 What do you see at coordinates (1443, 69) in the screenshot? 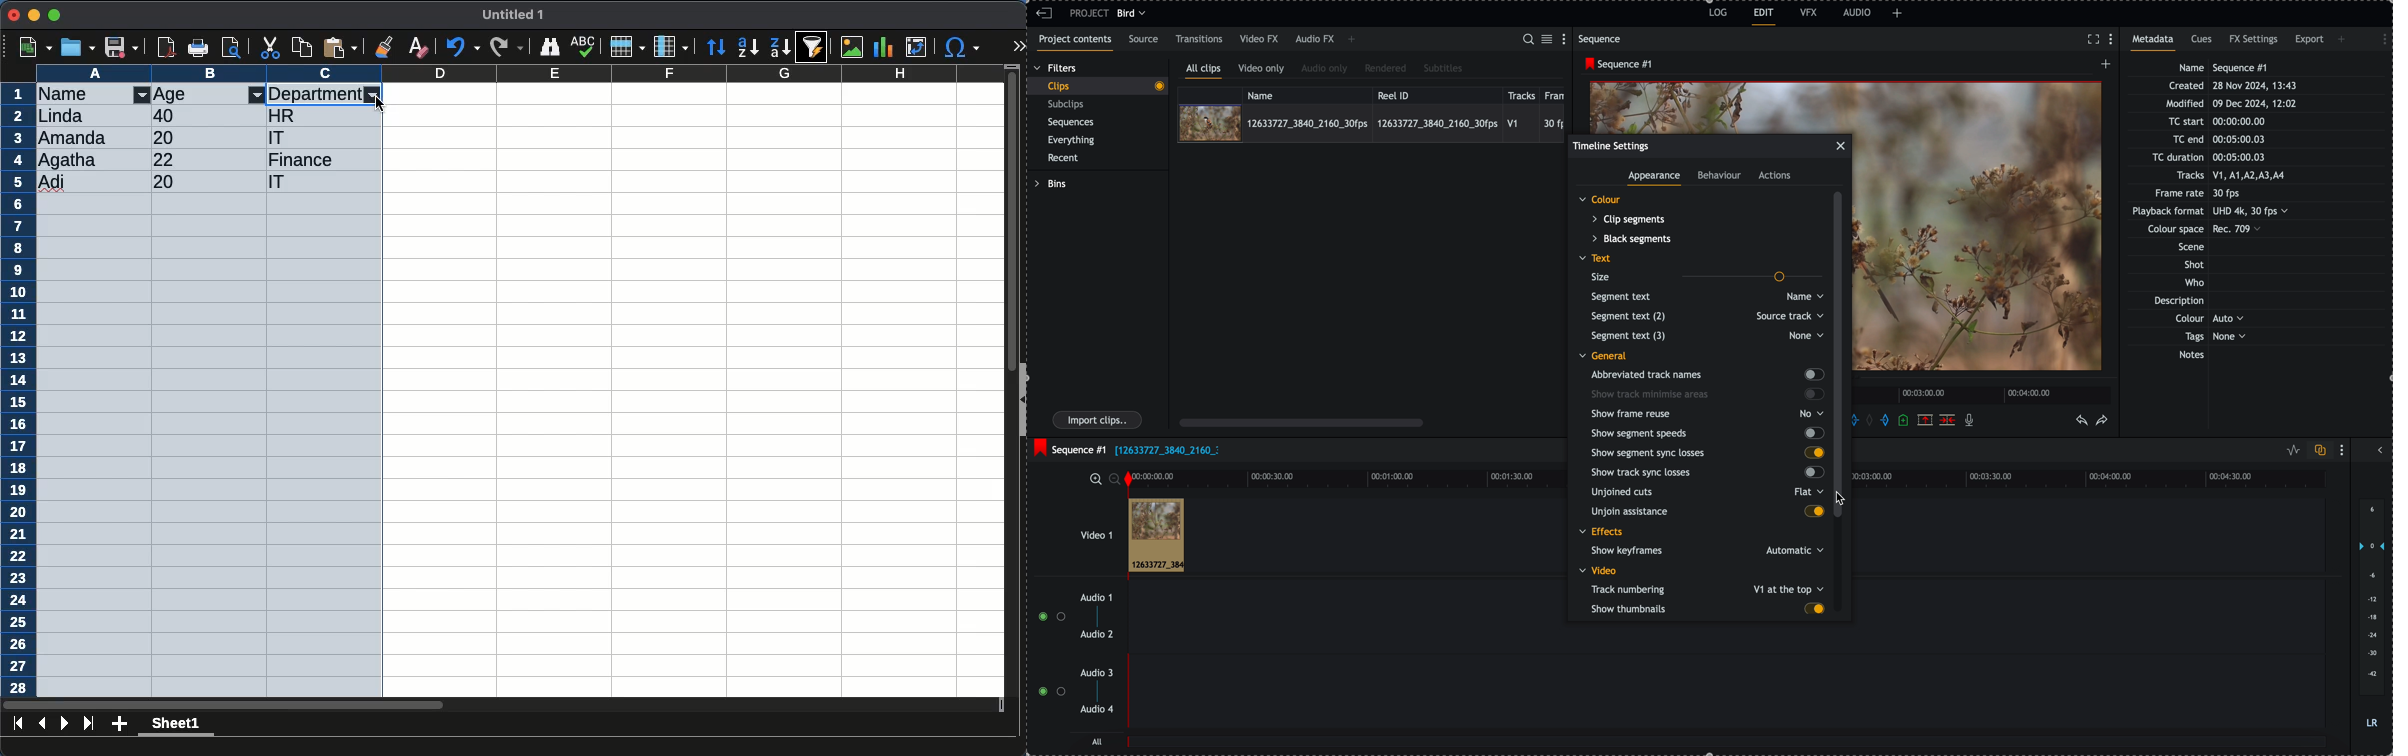
I see `subtitles` at bounding box center [1443, 69].